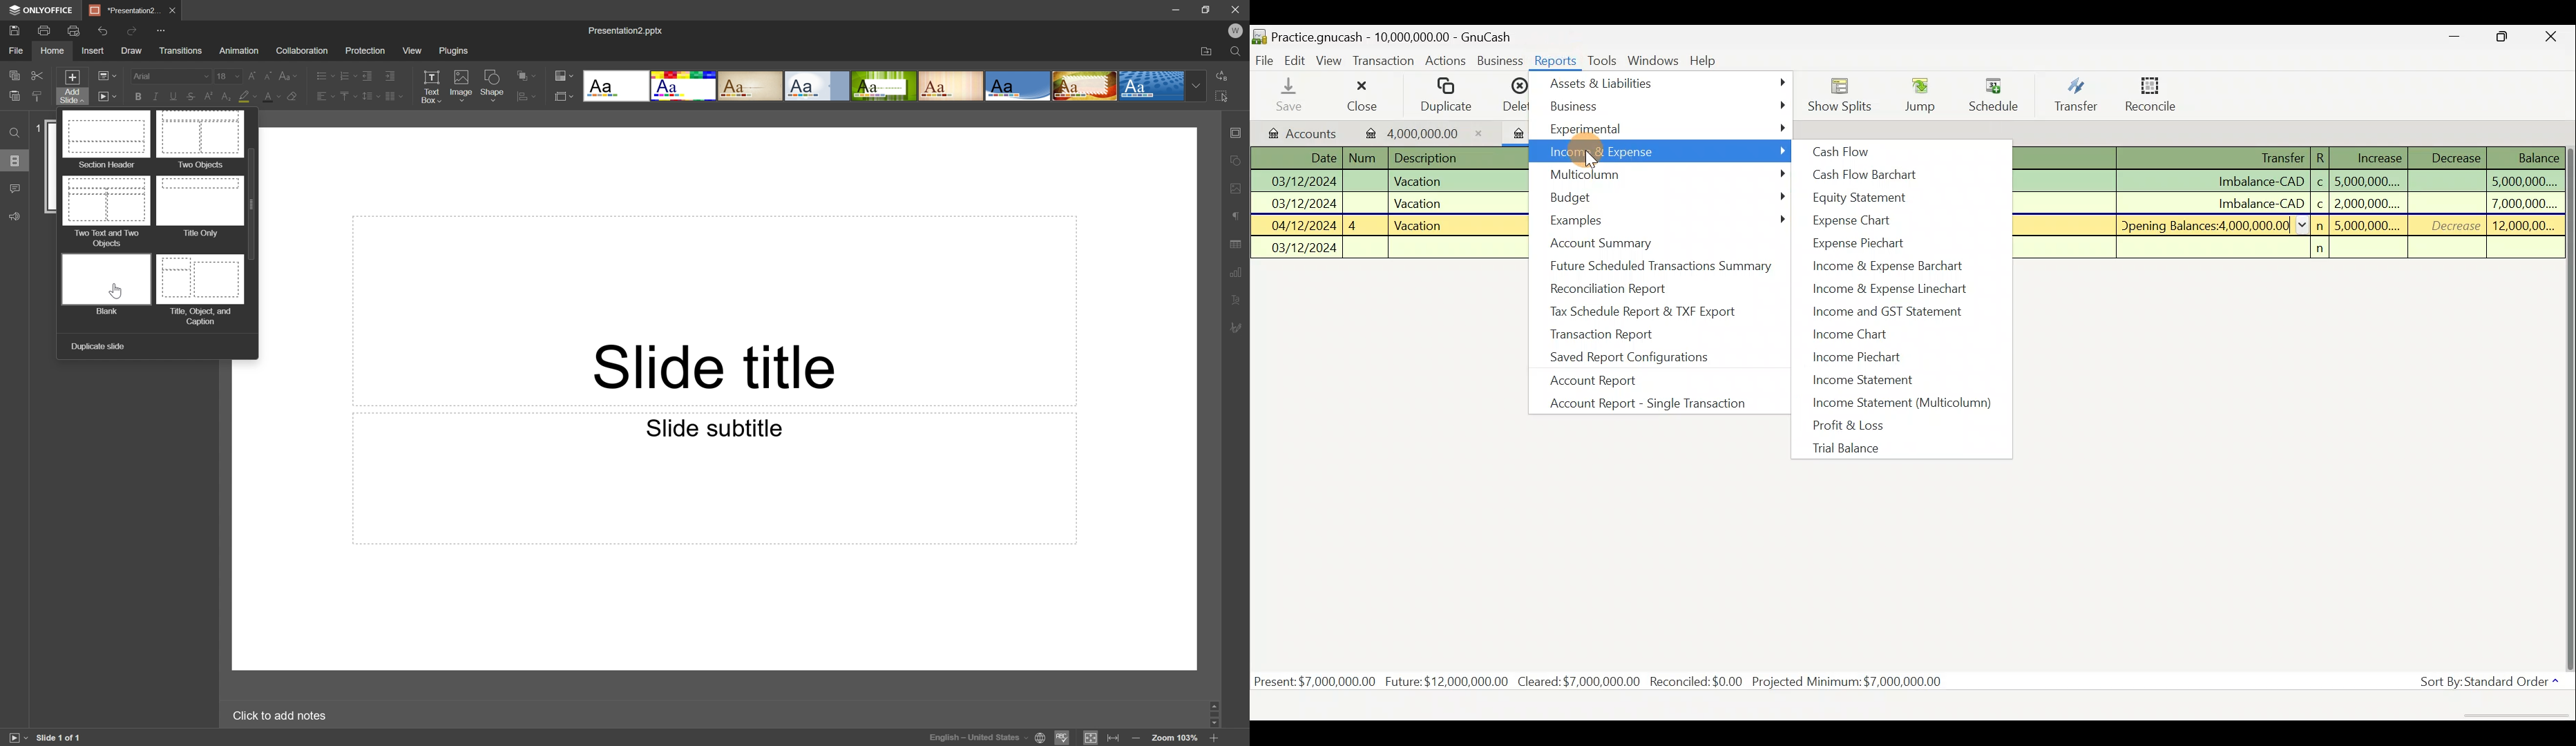 This screenshot has height=756, width=2576. I want to click on Income chart, so click(1864, 334).